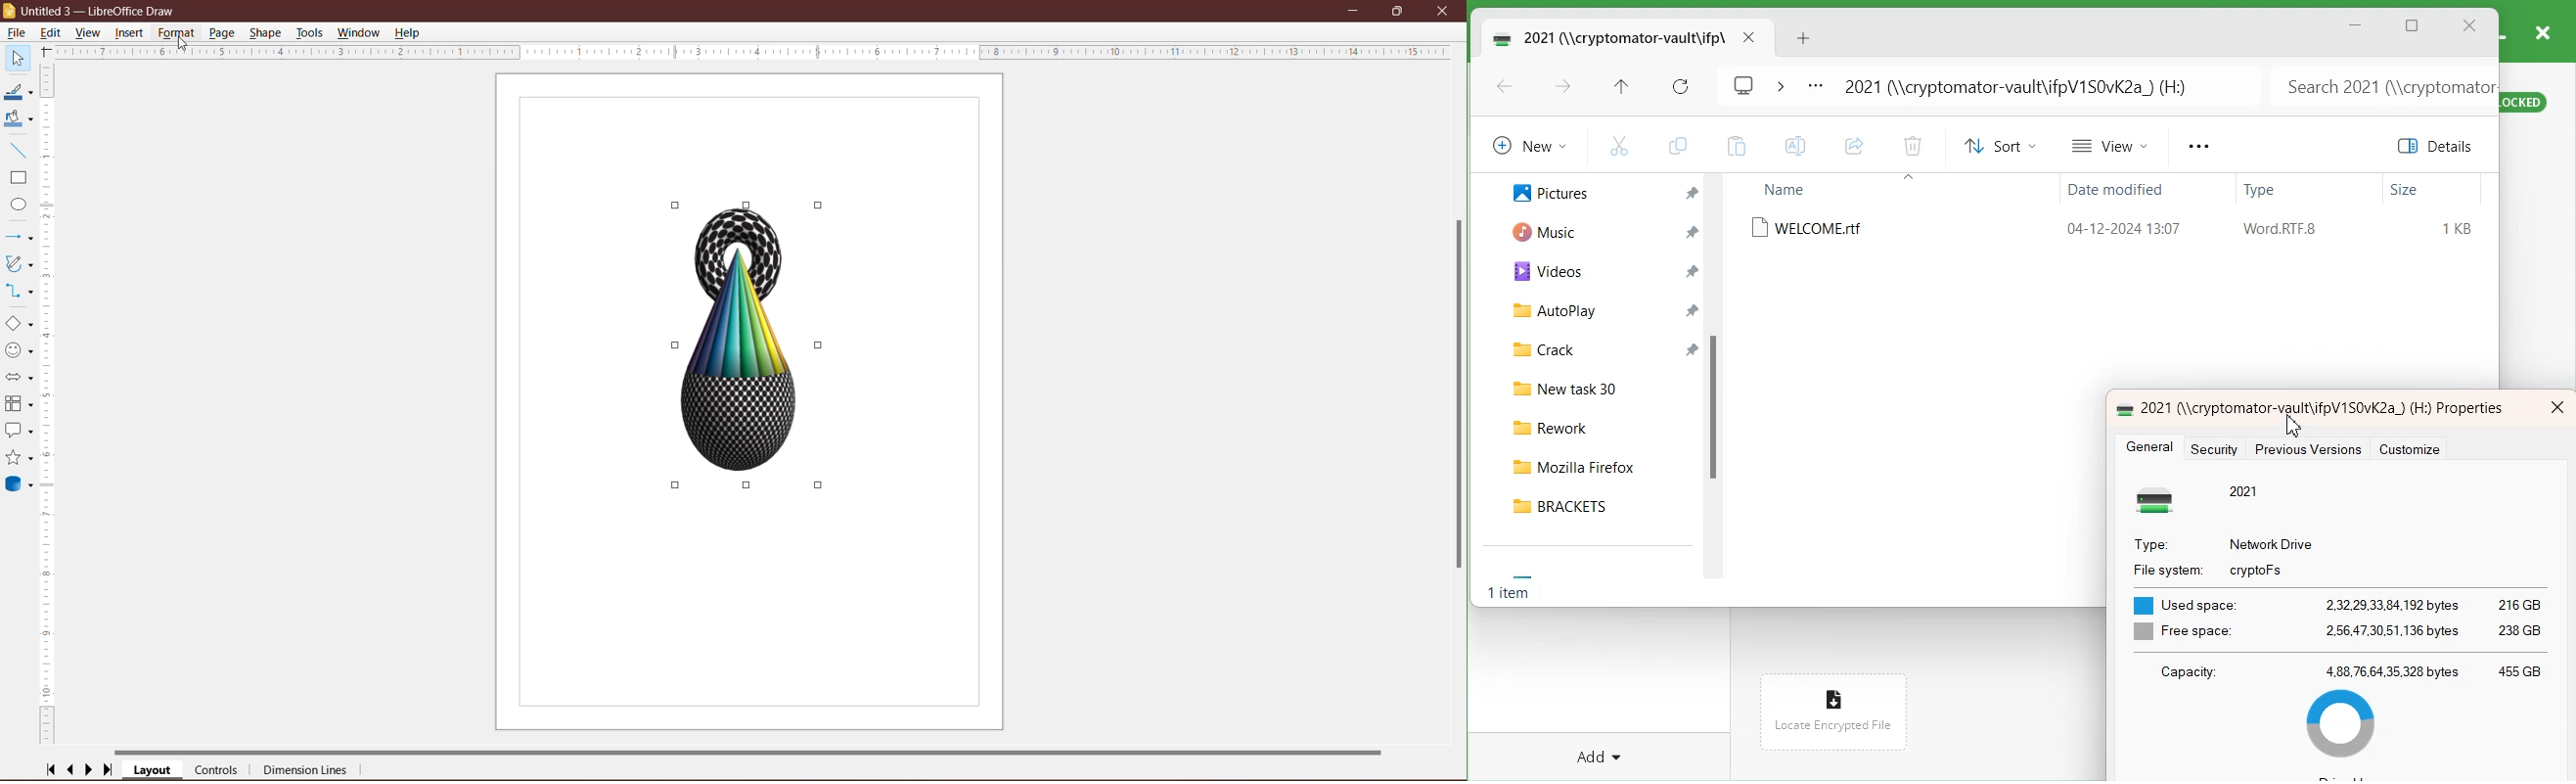 This screenshot has height=784, width=2576. I want to click on Line Color, so click(18, 92).